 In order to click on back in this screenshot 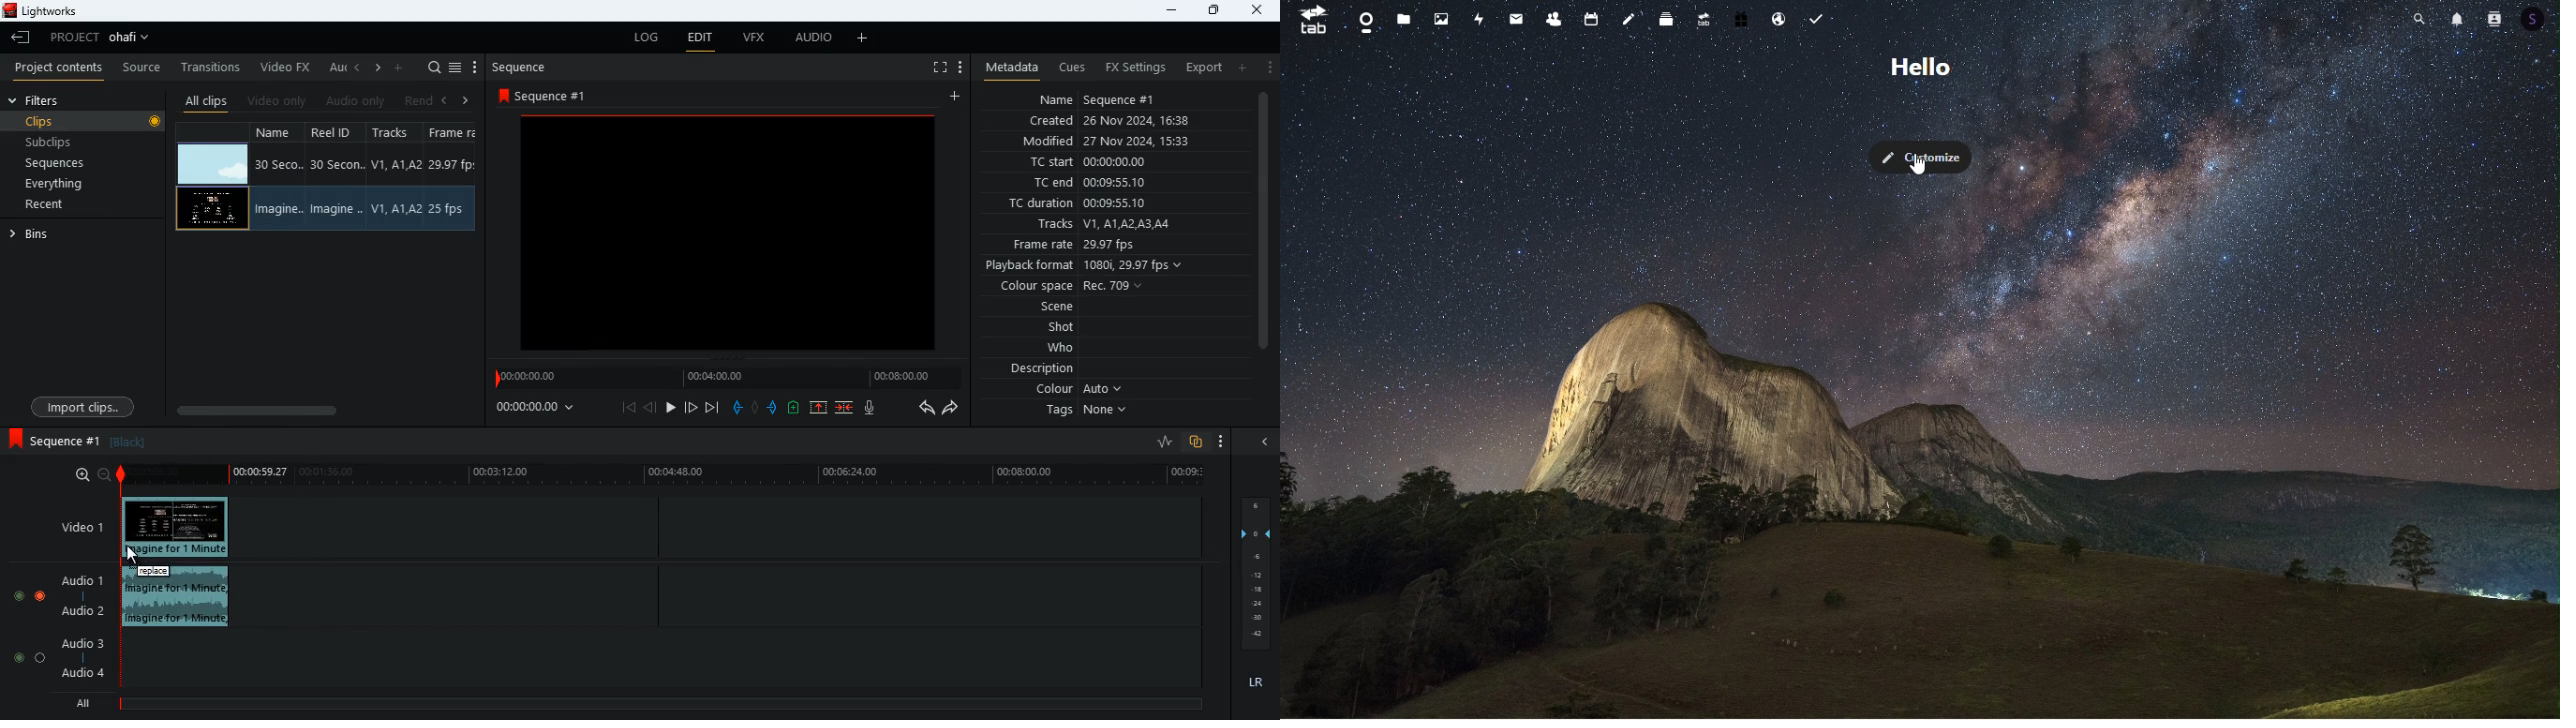, I will do `click(21, 38)`.